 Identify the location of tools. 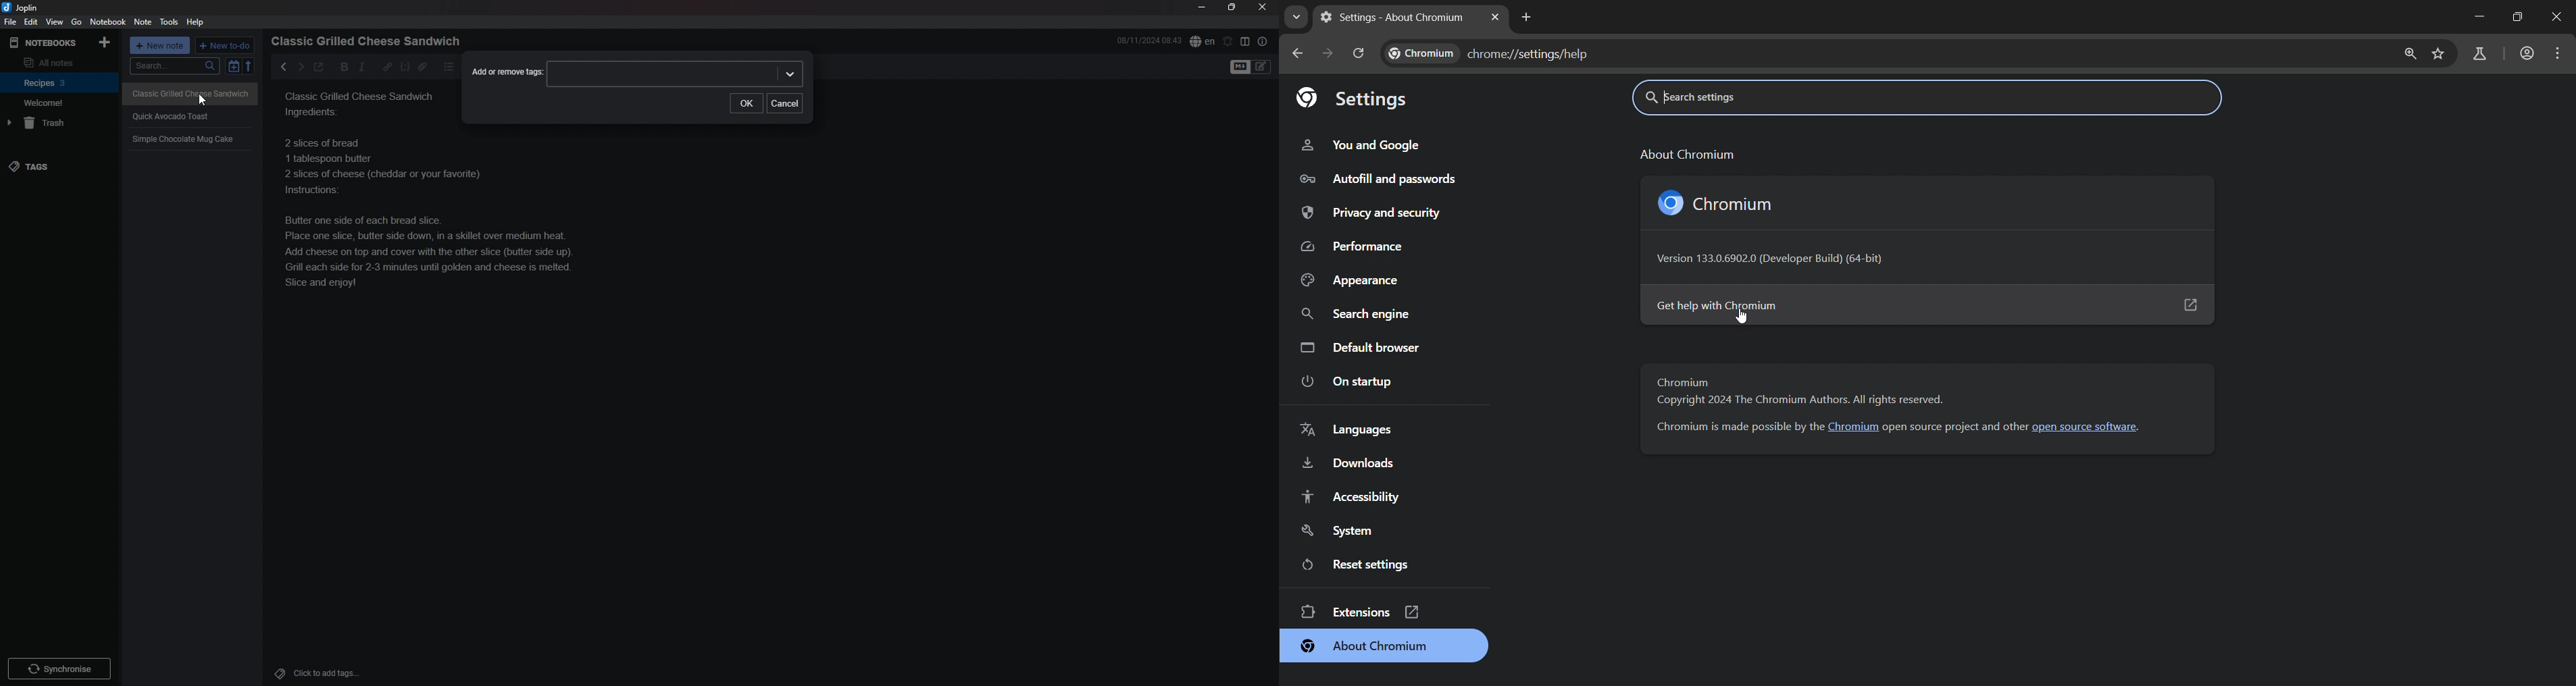
(169, 21).